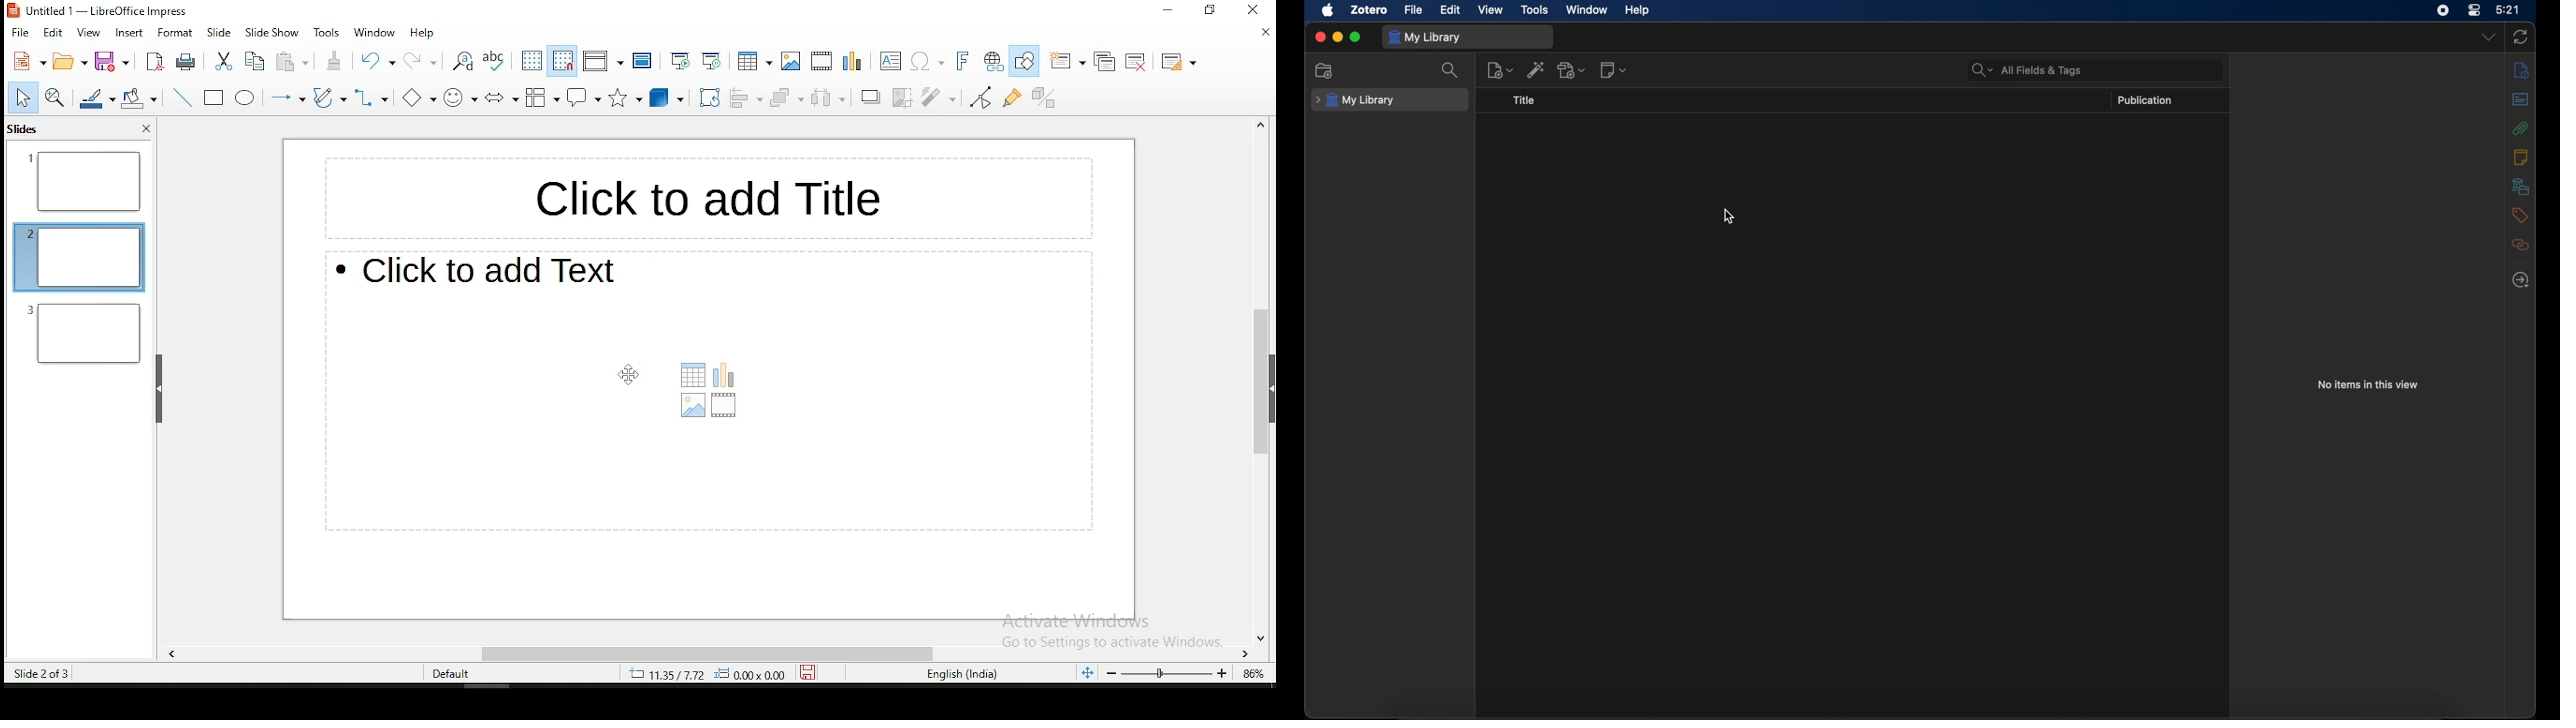 The width and height of the screenshot is (2576, 728). I want to click on add attachment, so click(1573, 71).